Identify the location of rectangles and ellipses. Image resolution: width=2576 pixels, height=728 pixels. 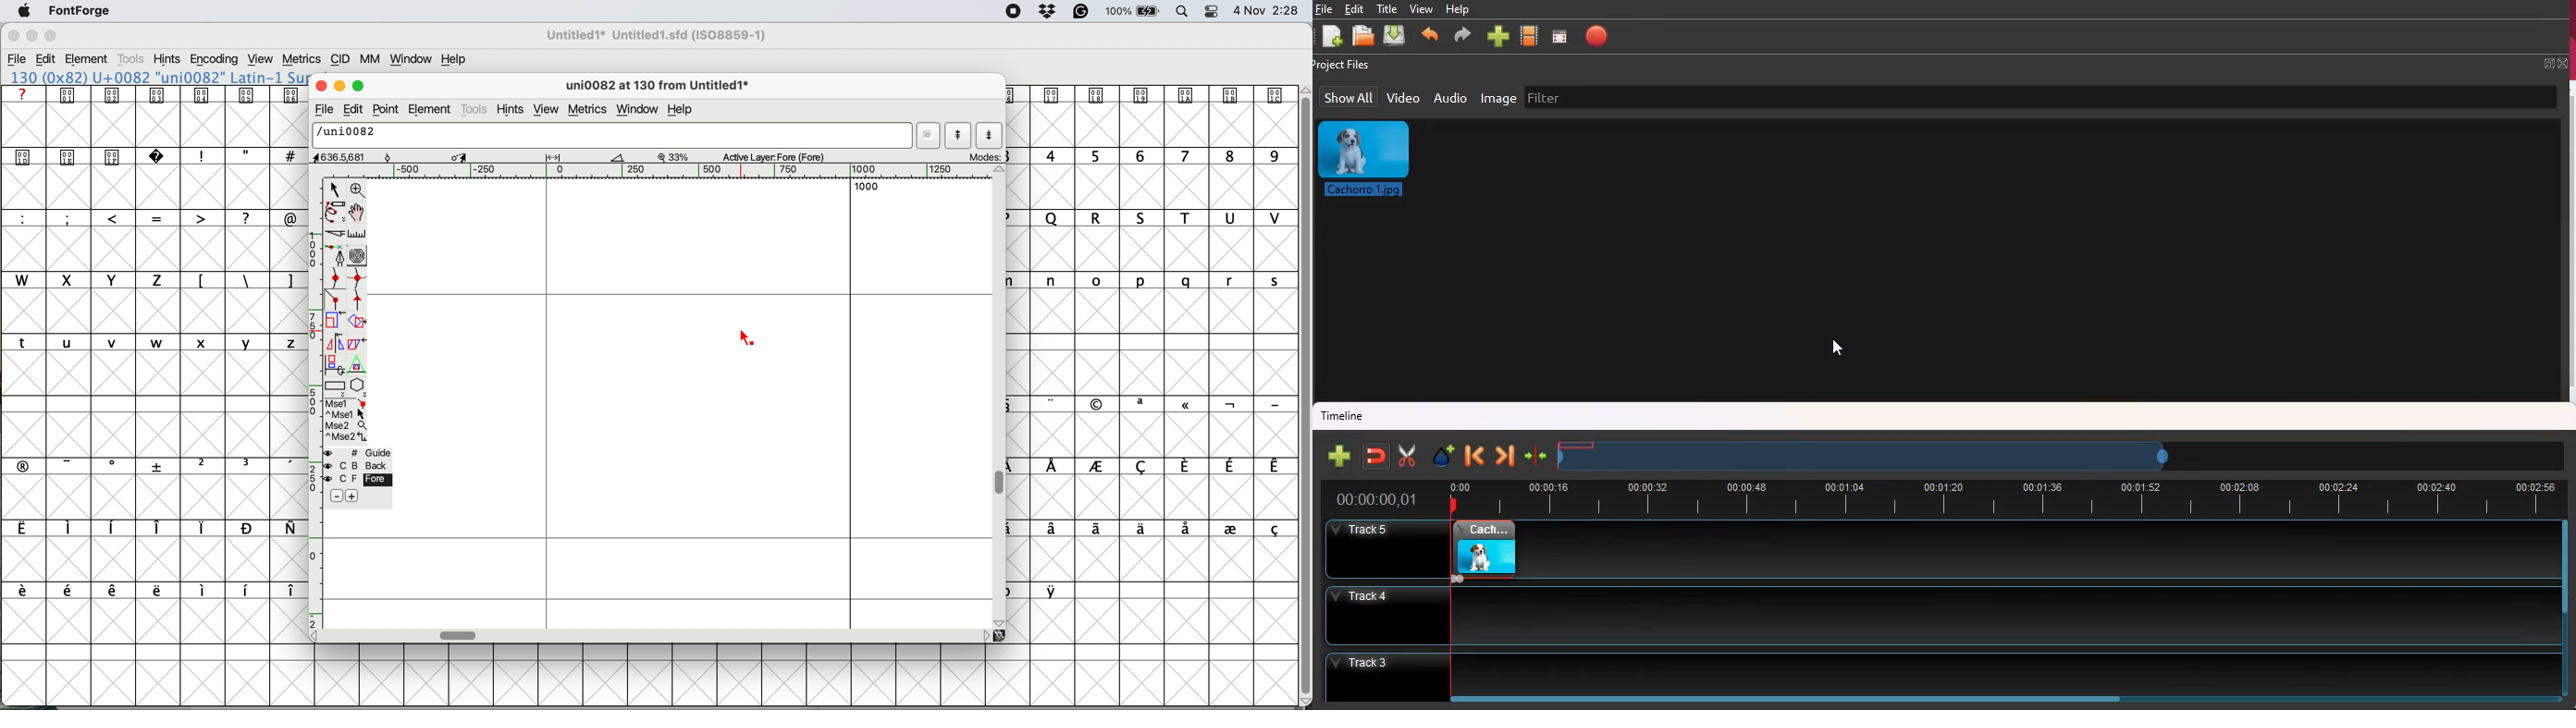
(336, 387).